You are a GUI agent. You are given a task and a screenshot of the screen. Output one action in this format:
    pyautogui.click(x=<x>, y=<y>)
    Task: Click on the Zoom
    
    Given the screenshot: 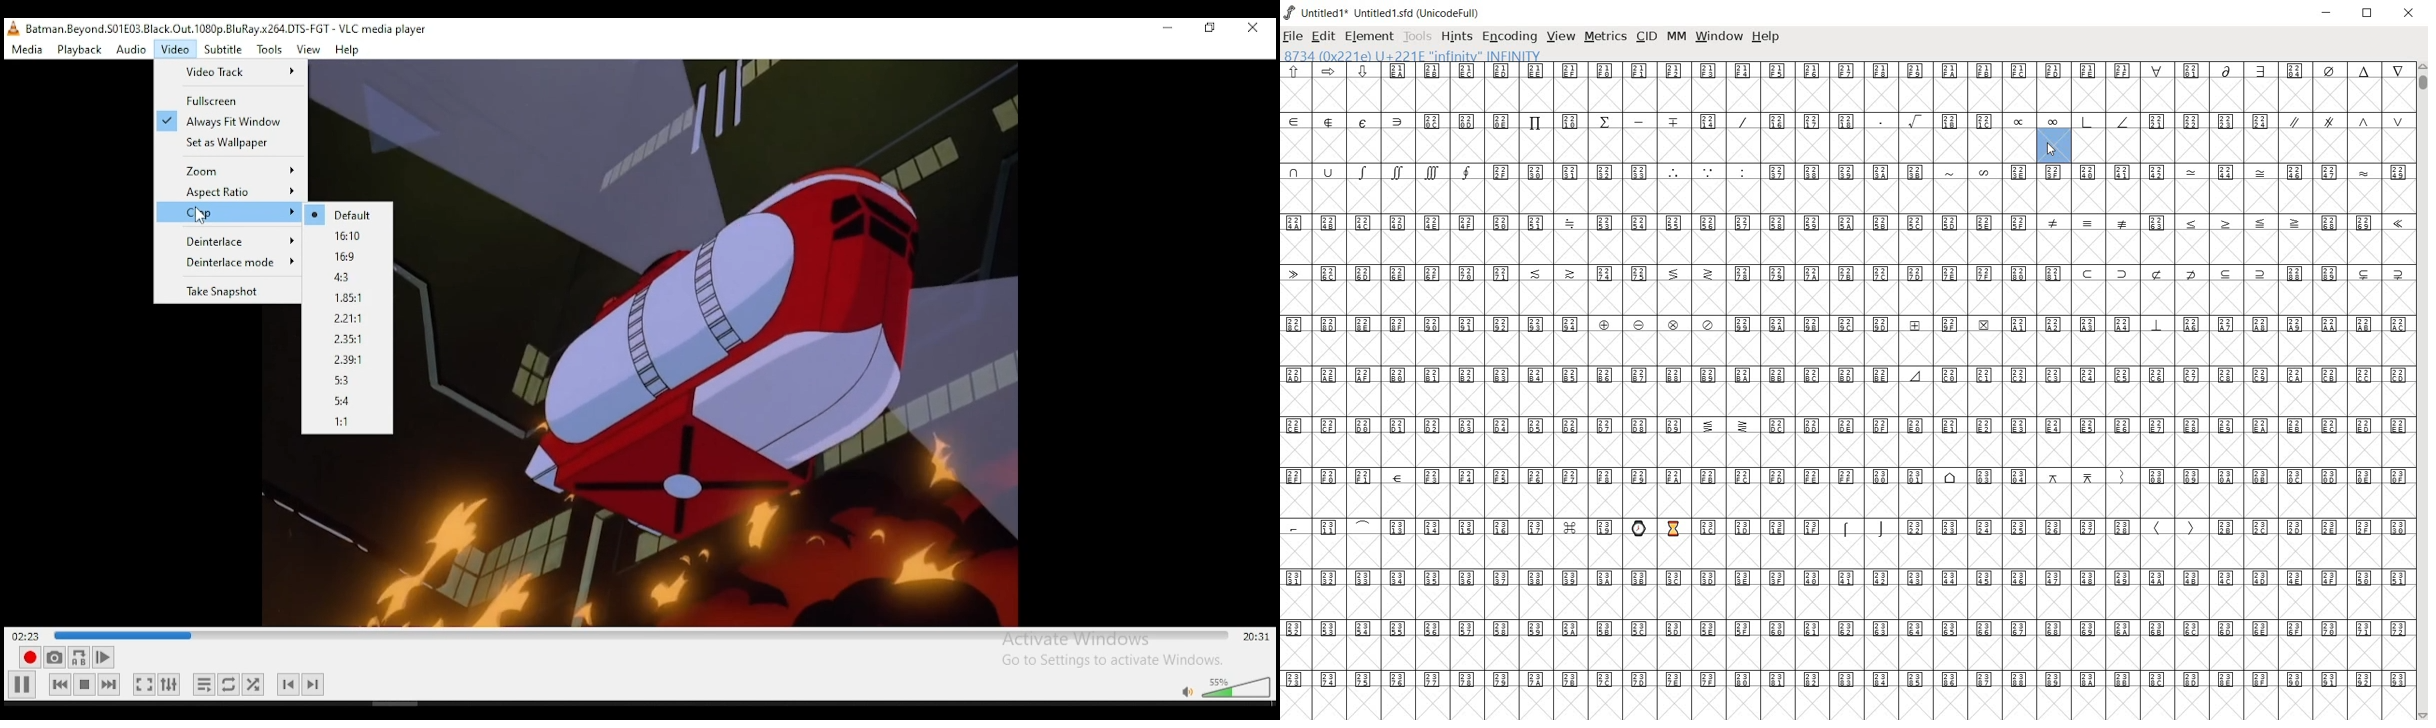 What is the action you would take?
    pyautogui.click(x=230, y=171)
    